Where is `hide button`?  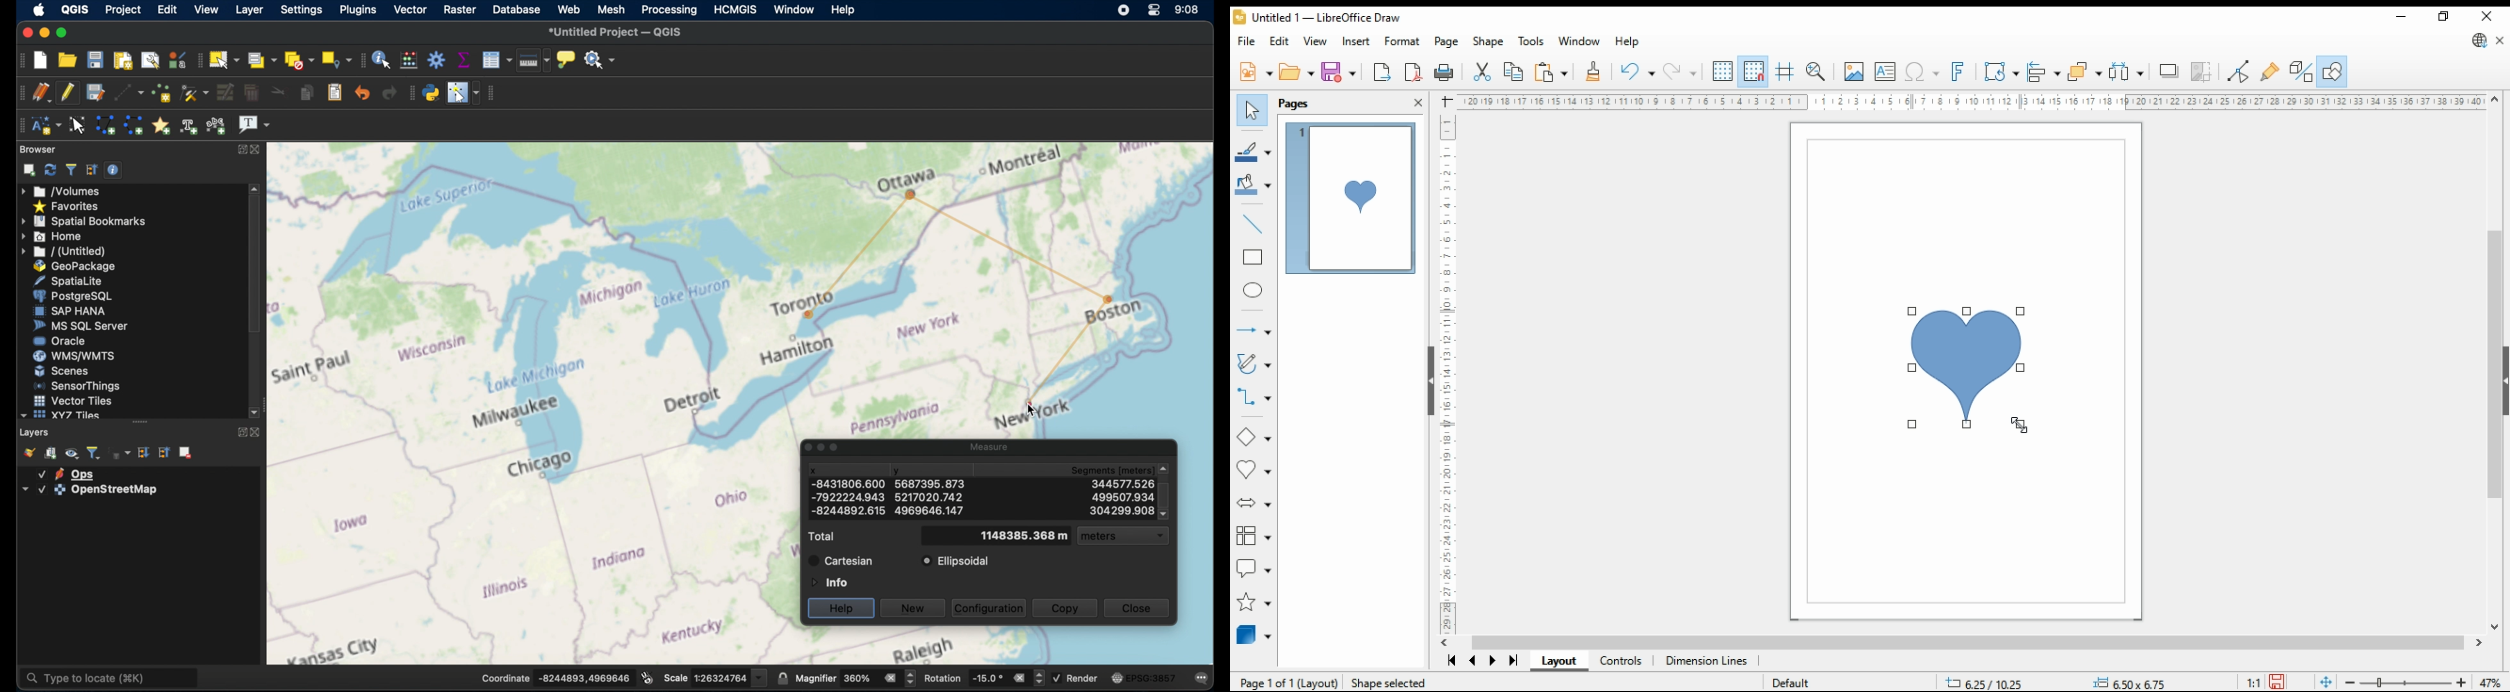
hide button is located at coordinates (1429, 380).